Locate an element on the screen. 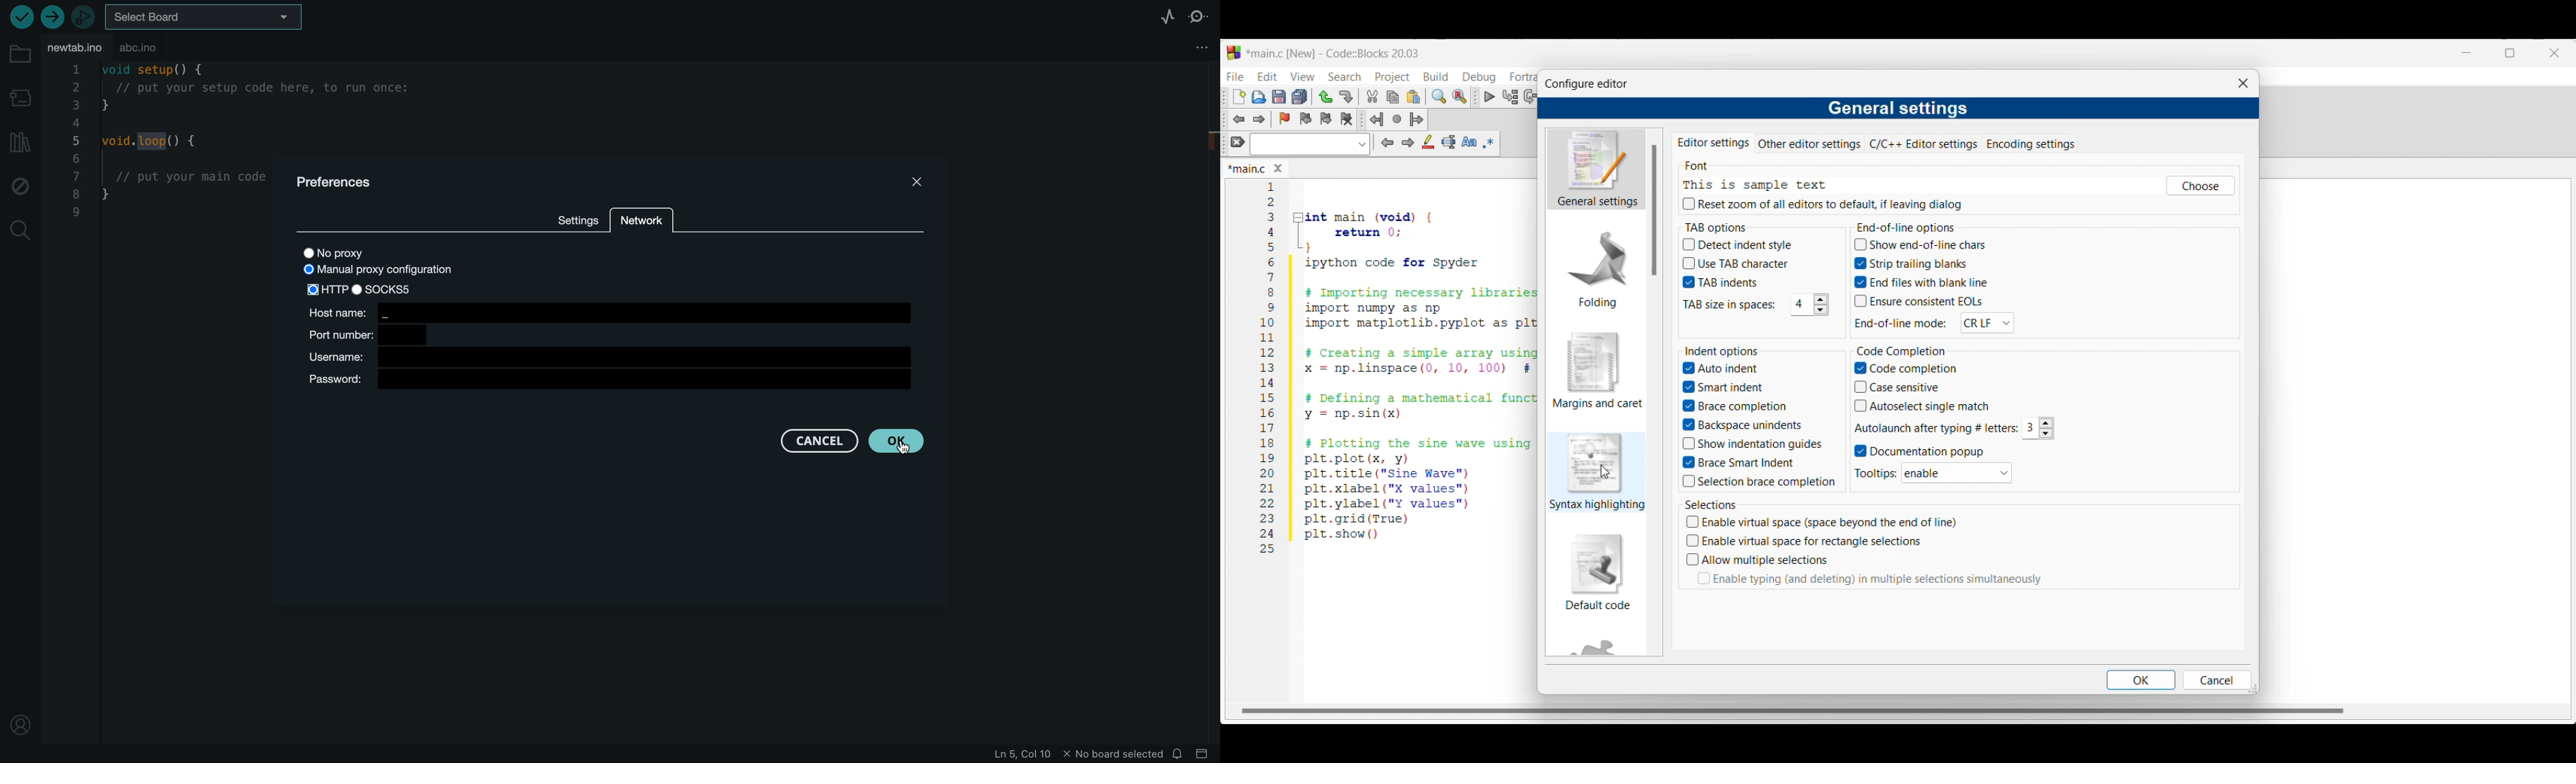 This screenshot has height=784, width=2576. Enable typing (and deleting) in multiple selections simultaneously is located at coordinates (1876, 581).